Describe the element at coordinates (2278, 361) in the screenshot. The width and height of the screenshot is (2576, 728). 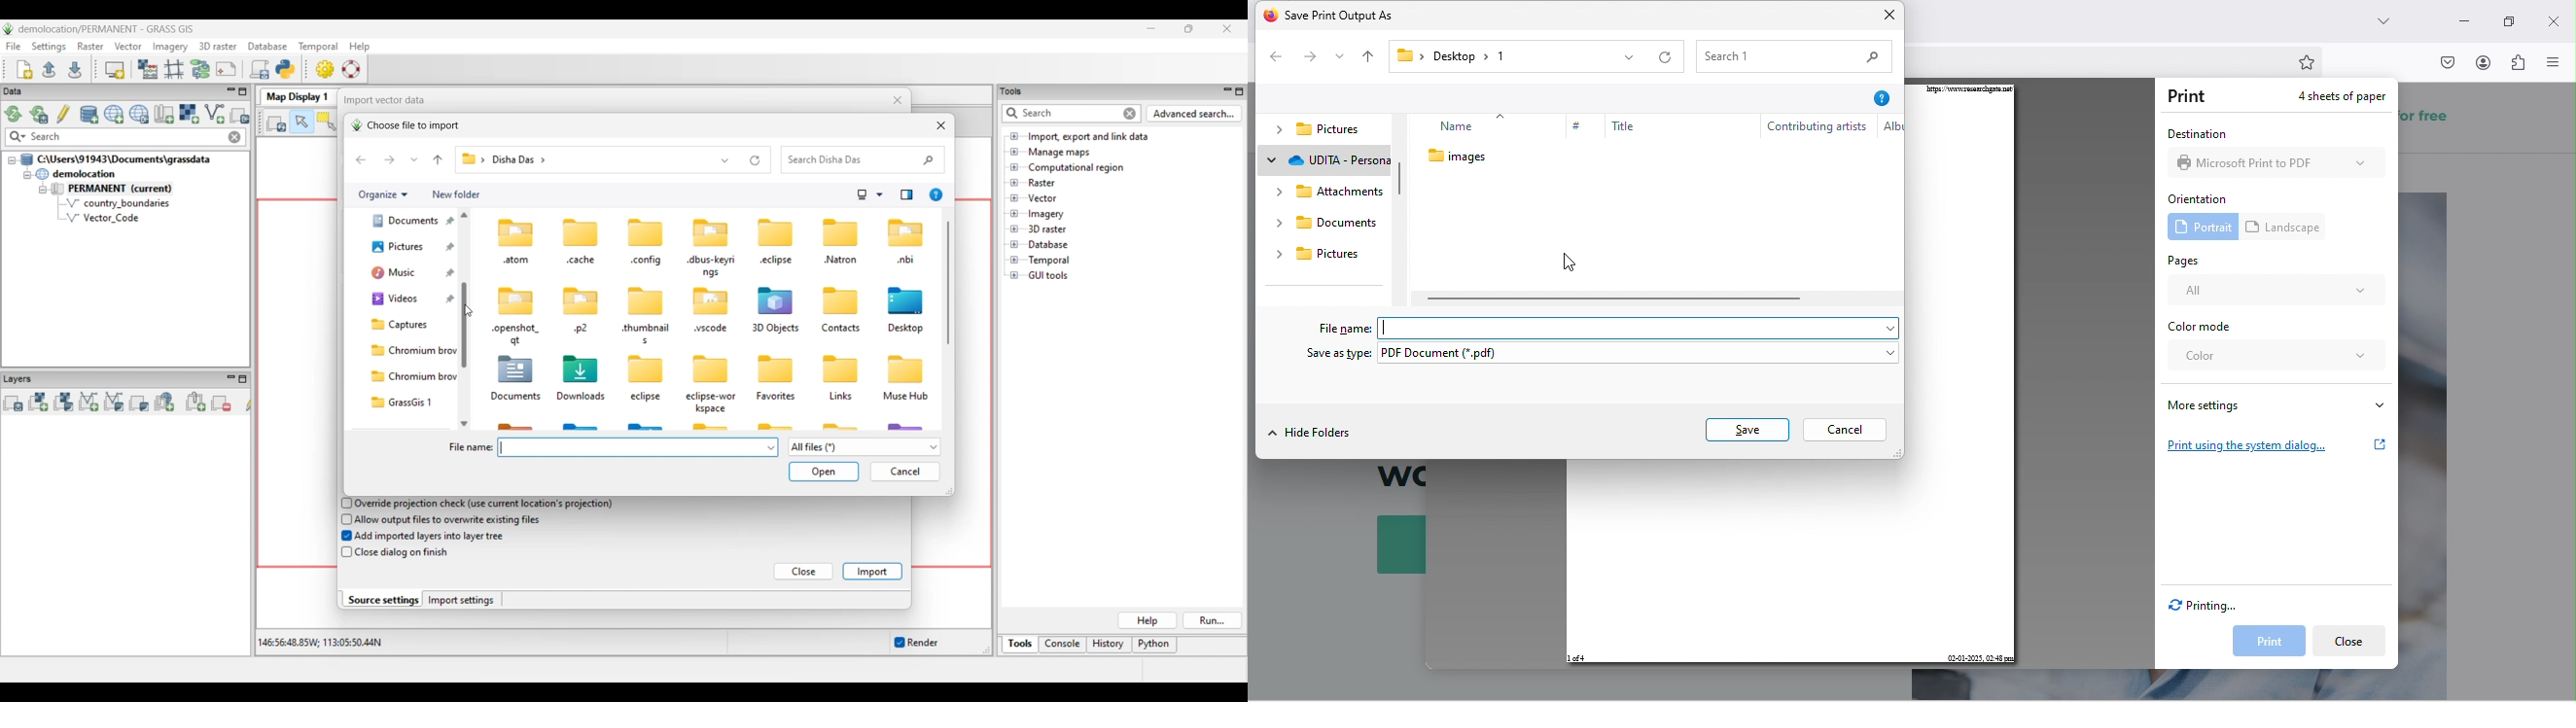
I see `color` at that location.